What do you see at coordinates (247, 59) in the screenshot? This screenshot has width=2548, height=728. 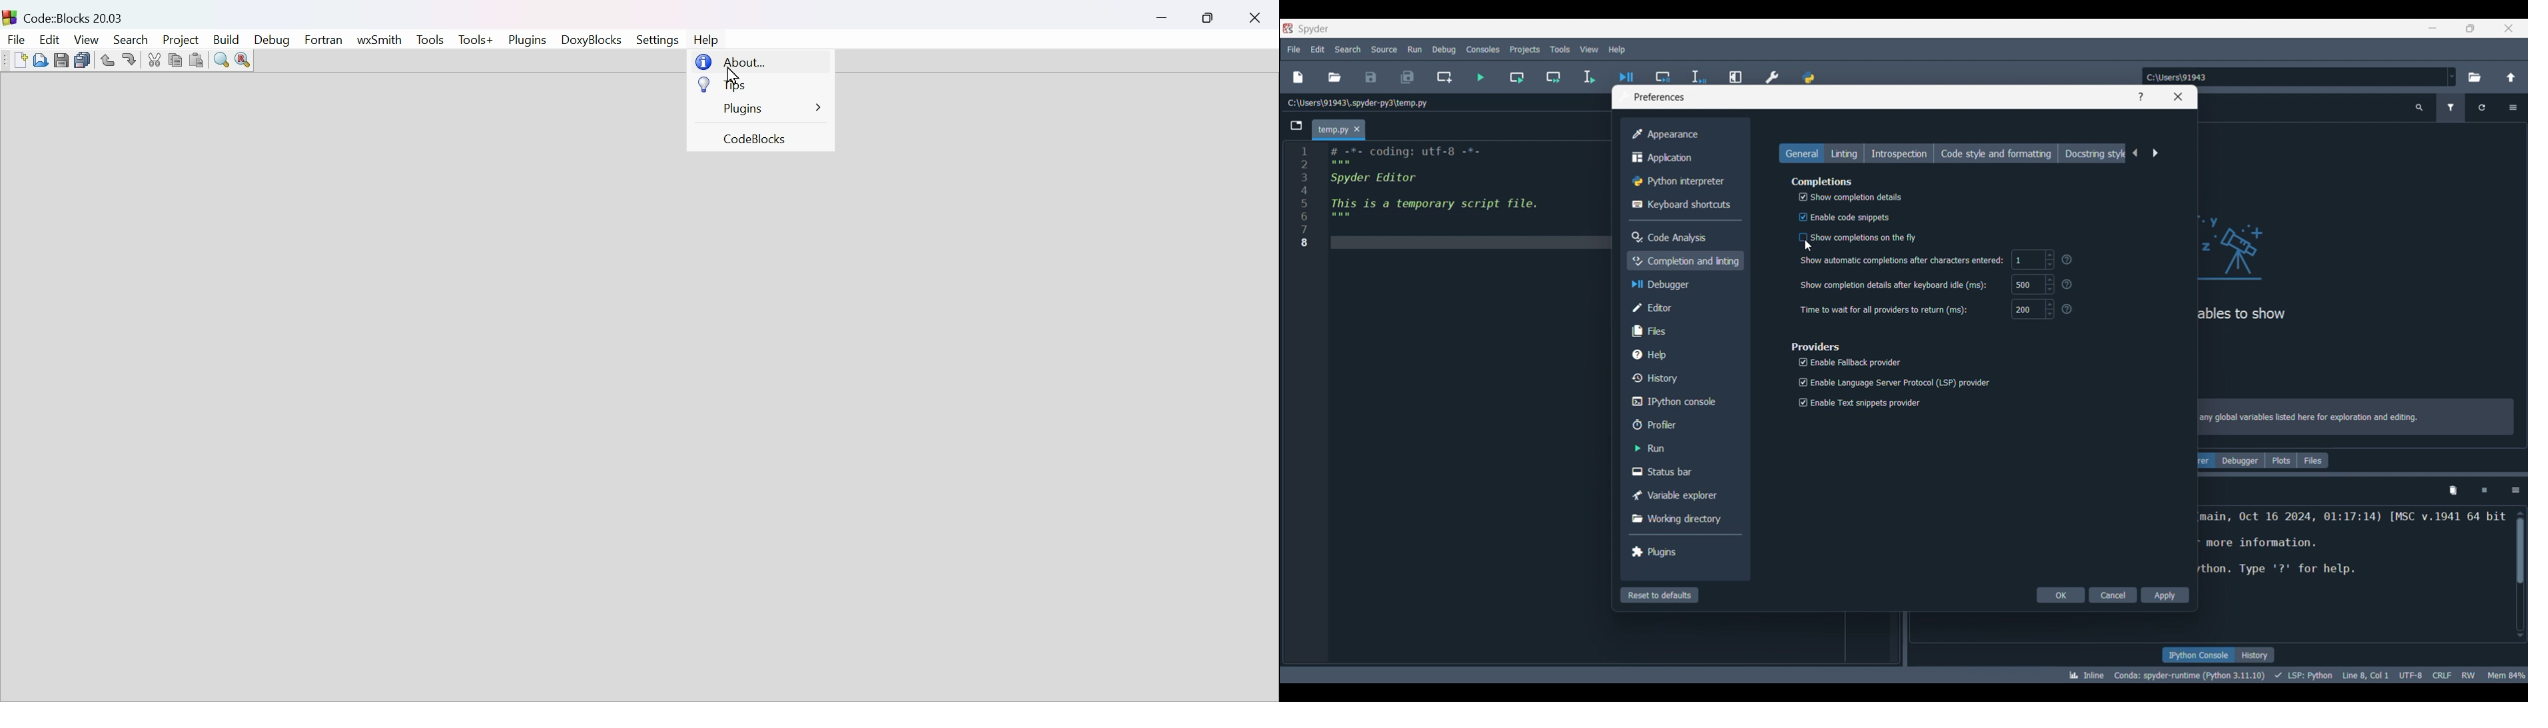 I see `Replace` at bounding box center [247, 59].